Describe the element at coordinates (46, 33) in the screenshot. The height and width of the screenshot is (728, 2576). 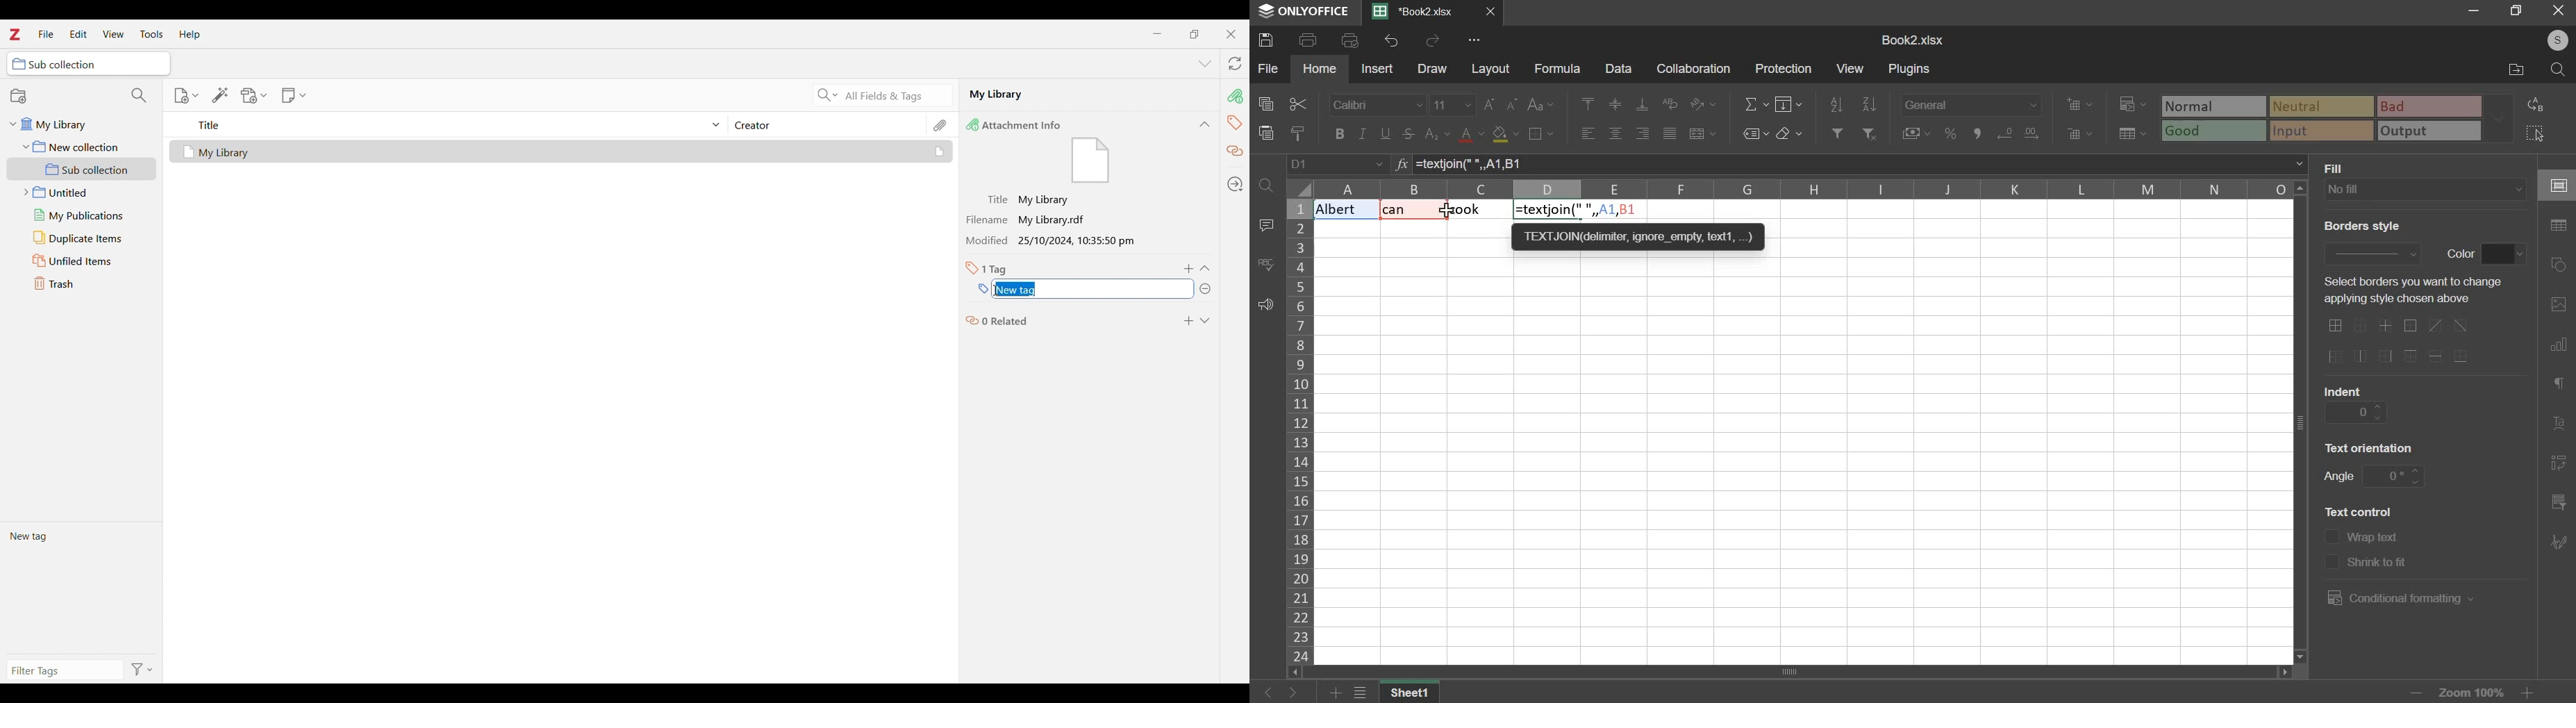
I see `File menu` at that location.